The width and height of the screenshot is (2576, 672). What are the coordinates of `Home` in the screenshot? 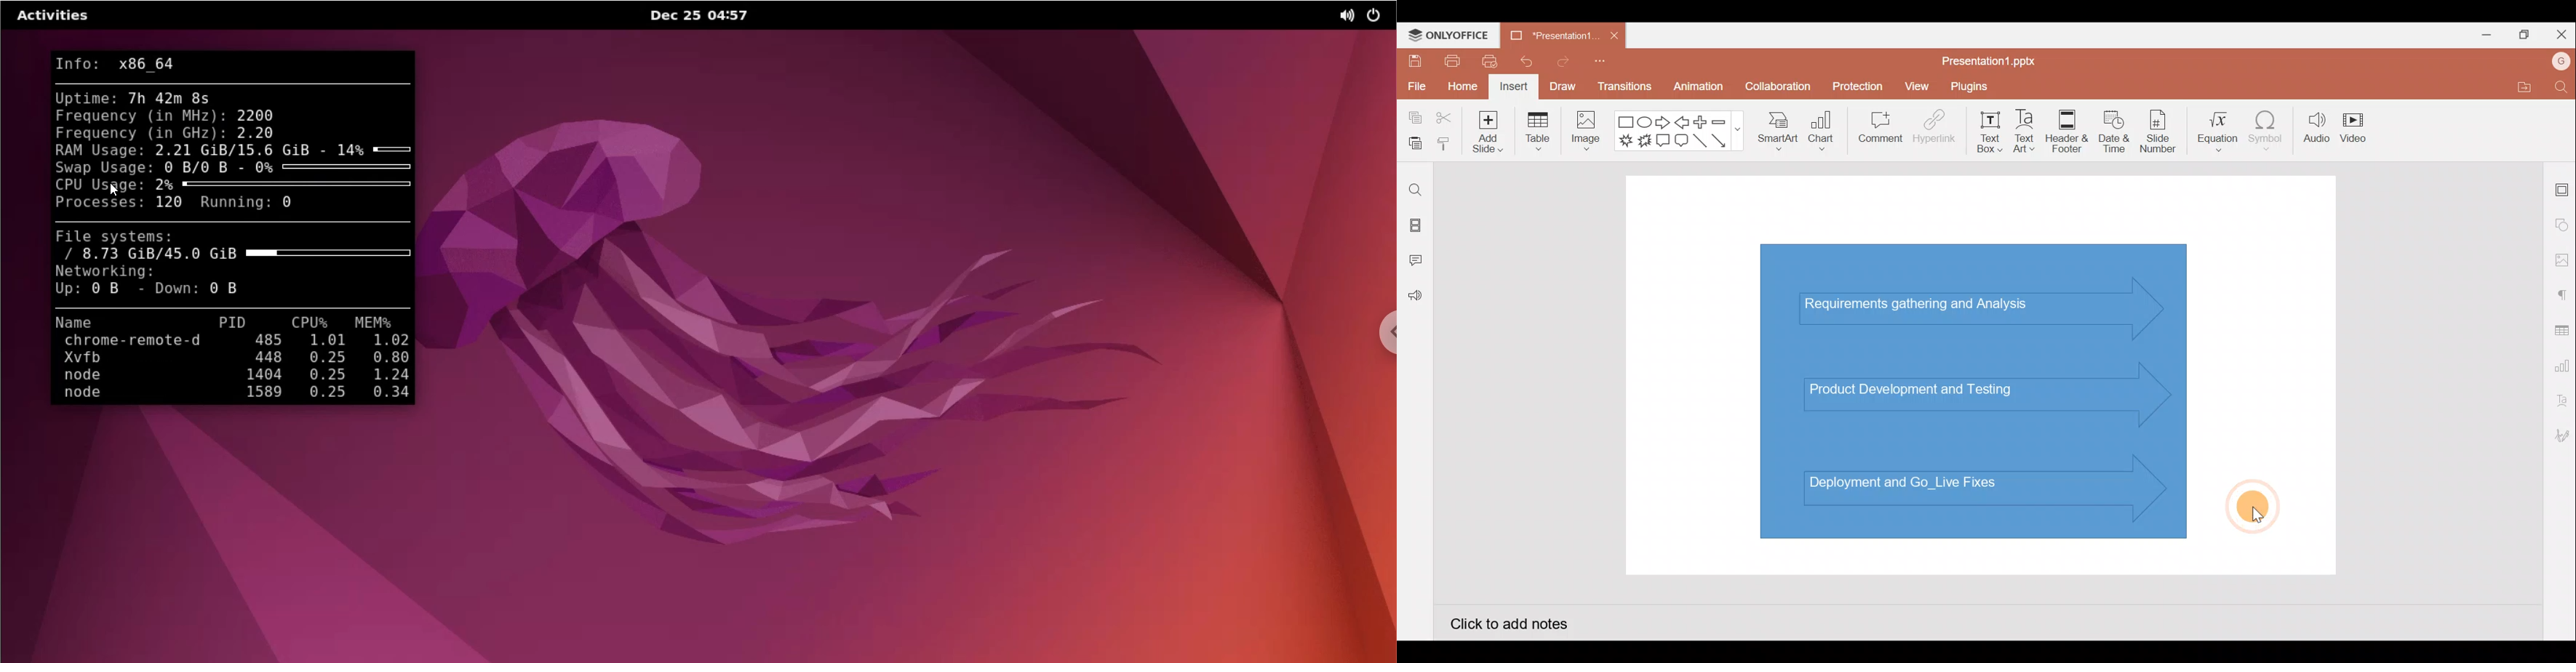 It's located at (1462, 88).